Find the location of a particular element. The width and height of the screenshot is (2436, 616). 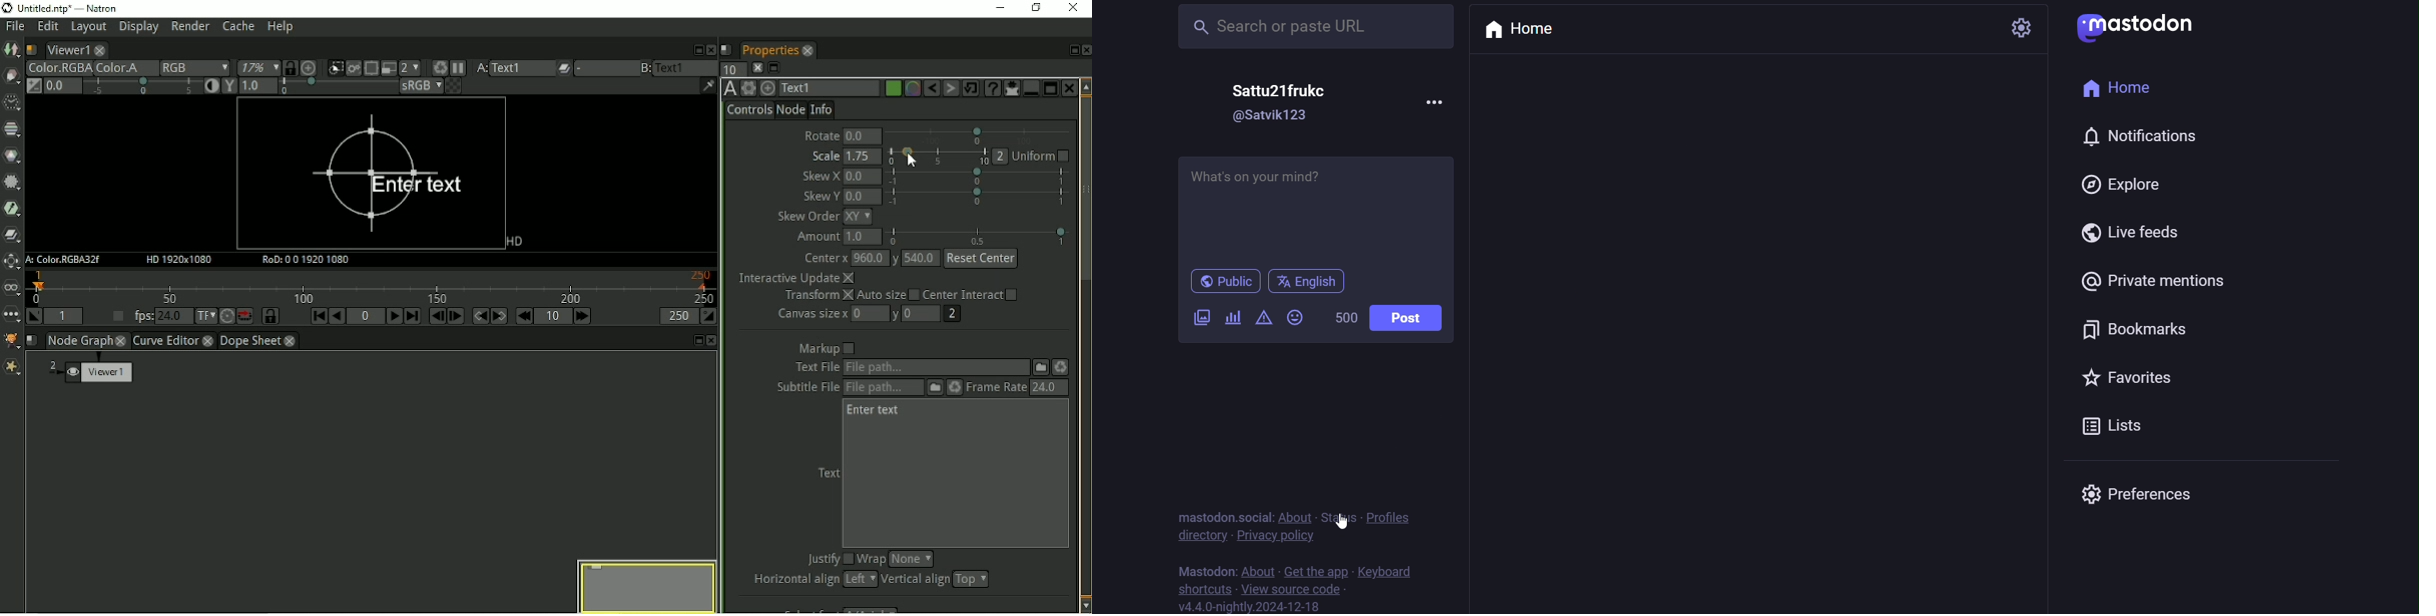

Close is located at coordinates (1070, 88).